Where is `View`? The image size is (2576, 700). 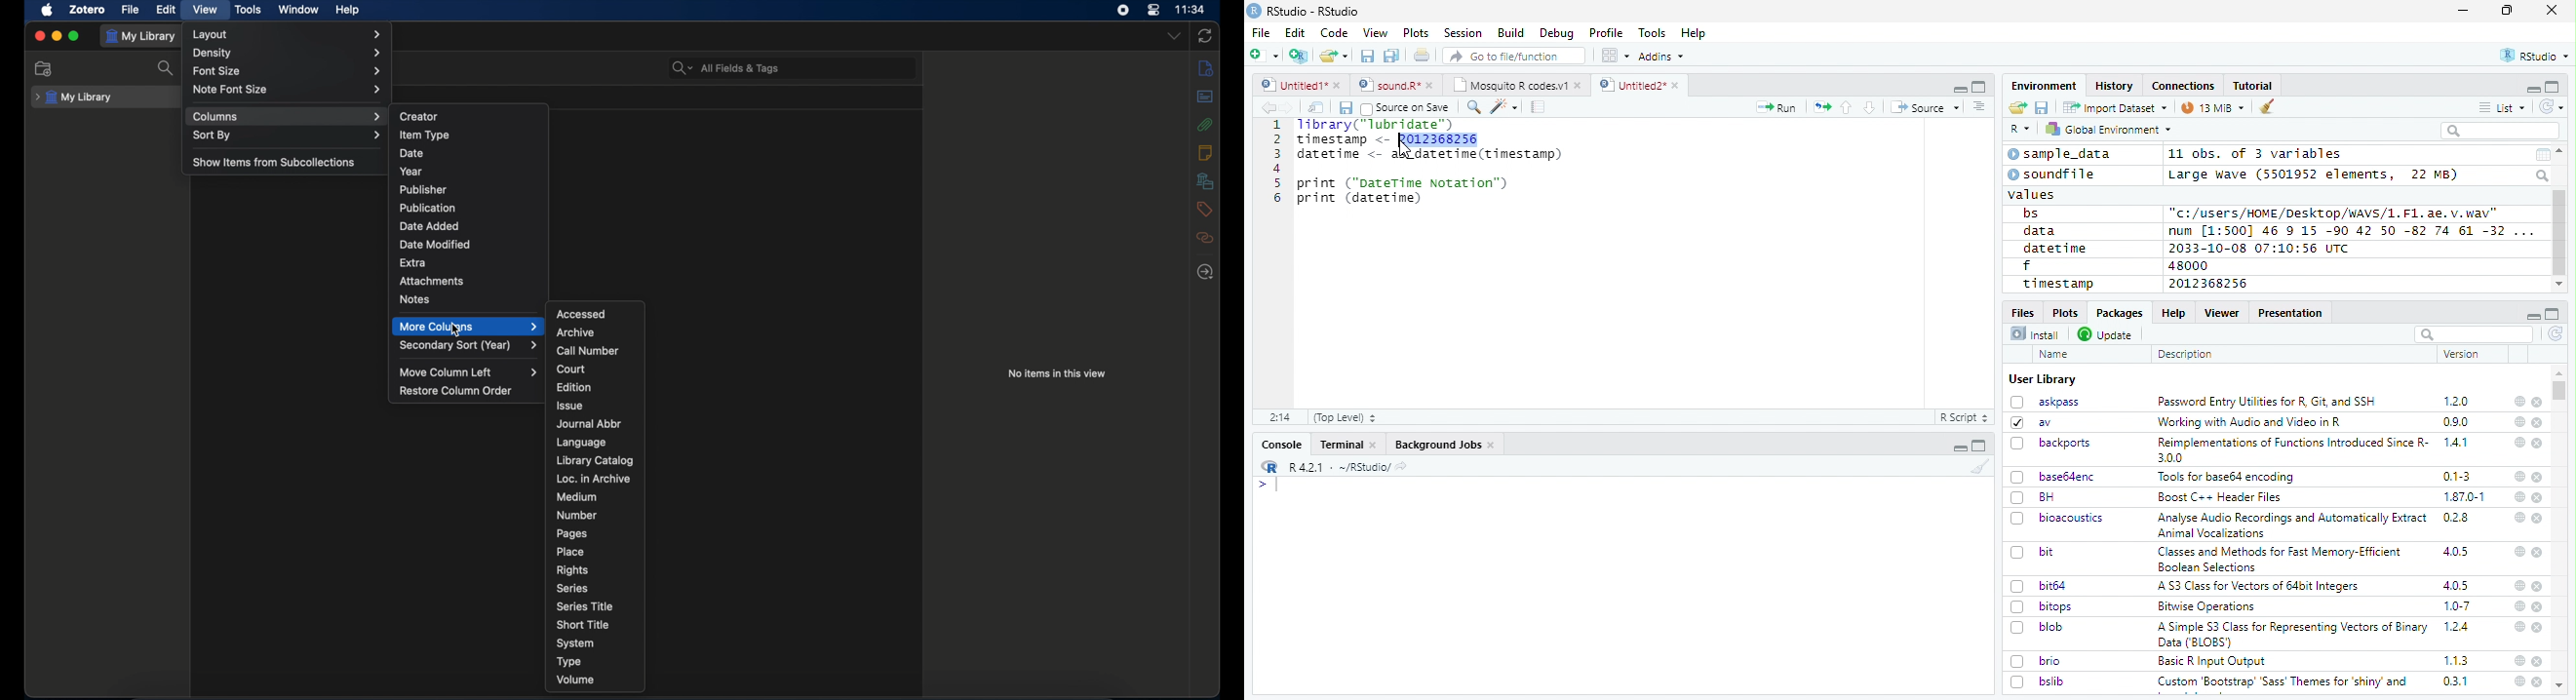
View is located at coordinates (1376, 33).